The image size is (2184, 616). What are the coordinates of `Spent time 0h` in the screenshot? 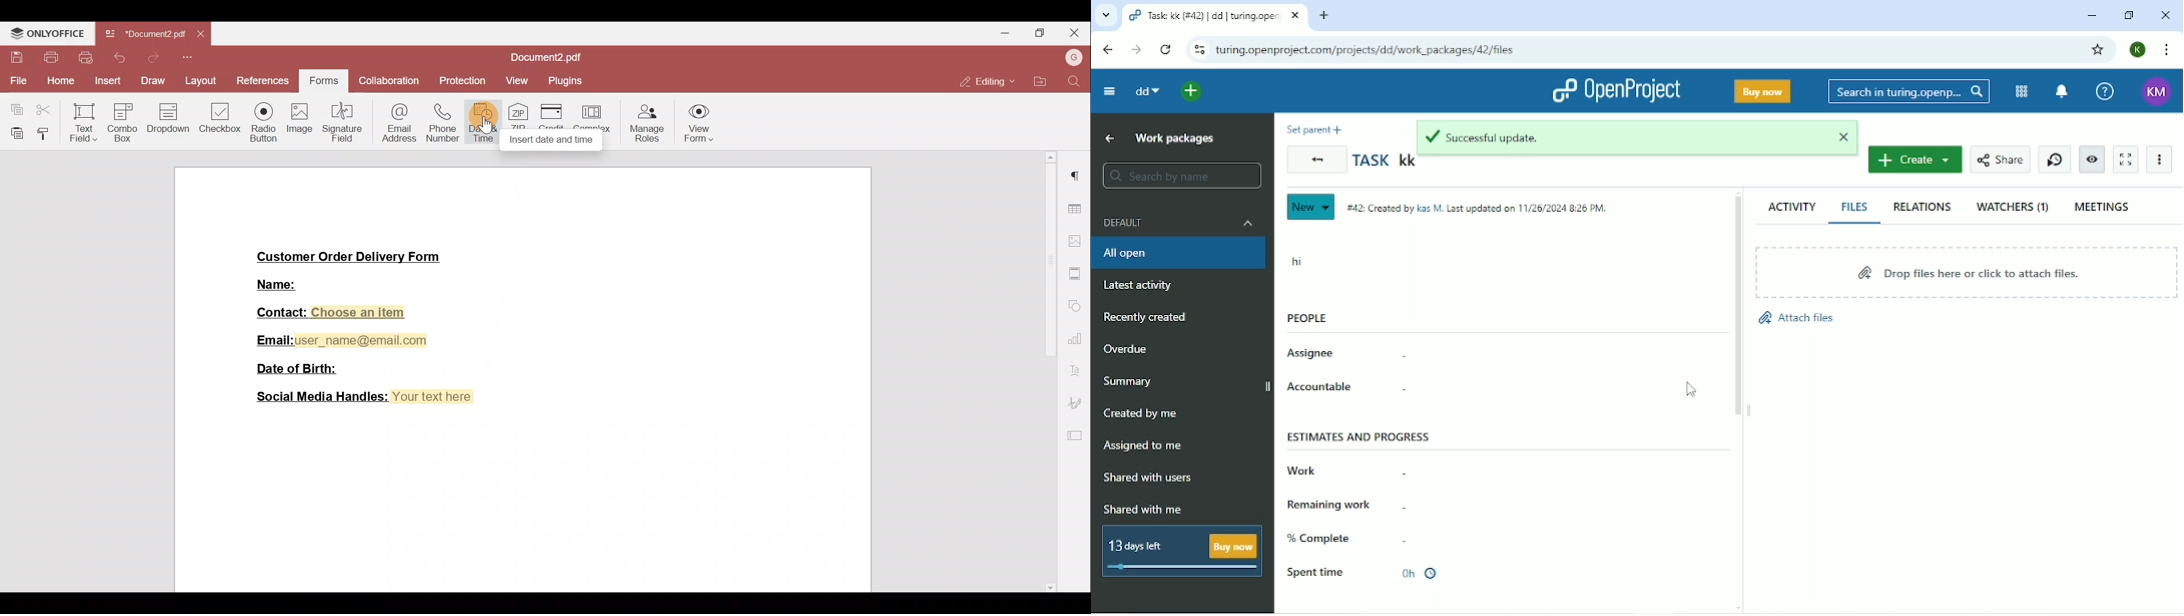 It's located at (1367, 574).